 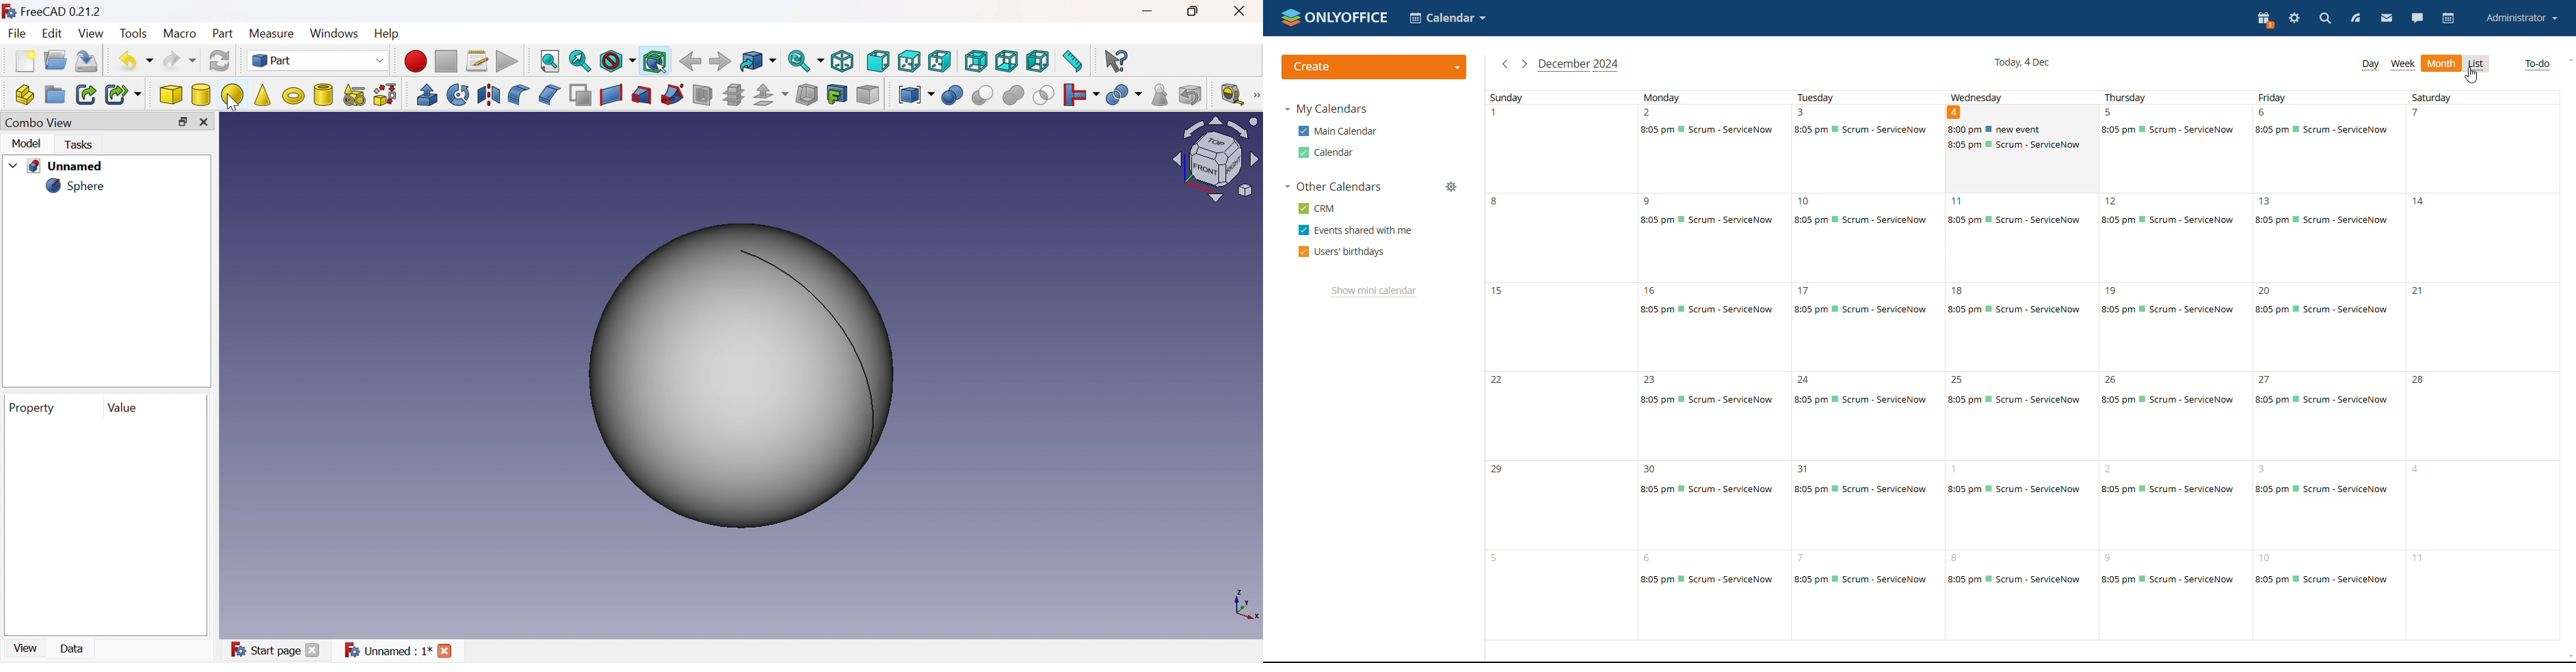 I want to click on Loft, so click(x=643, y=95).